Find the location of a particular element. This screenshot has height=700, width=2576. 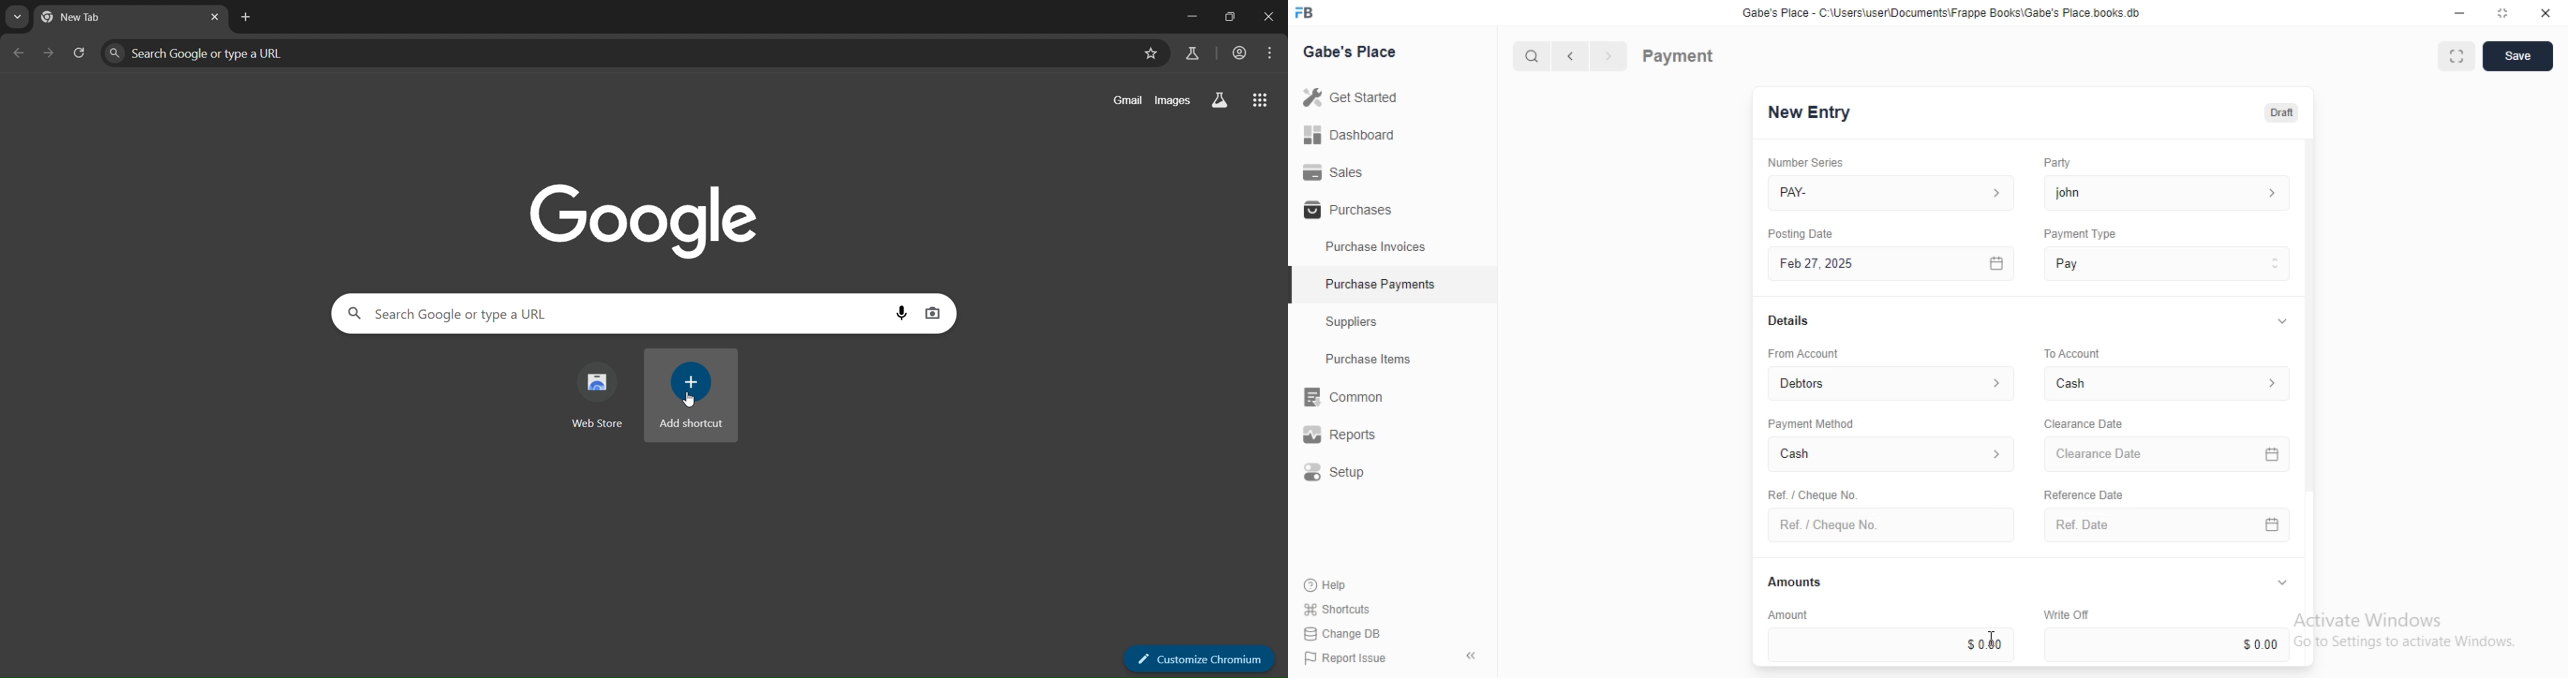

Pay is located at coordinates (2168, 263).